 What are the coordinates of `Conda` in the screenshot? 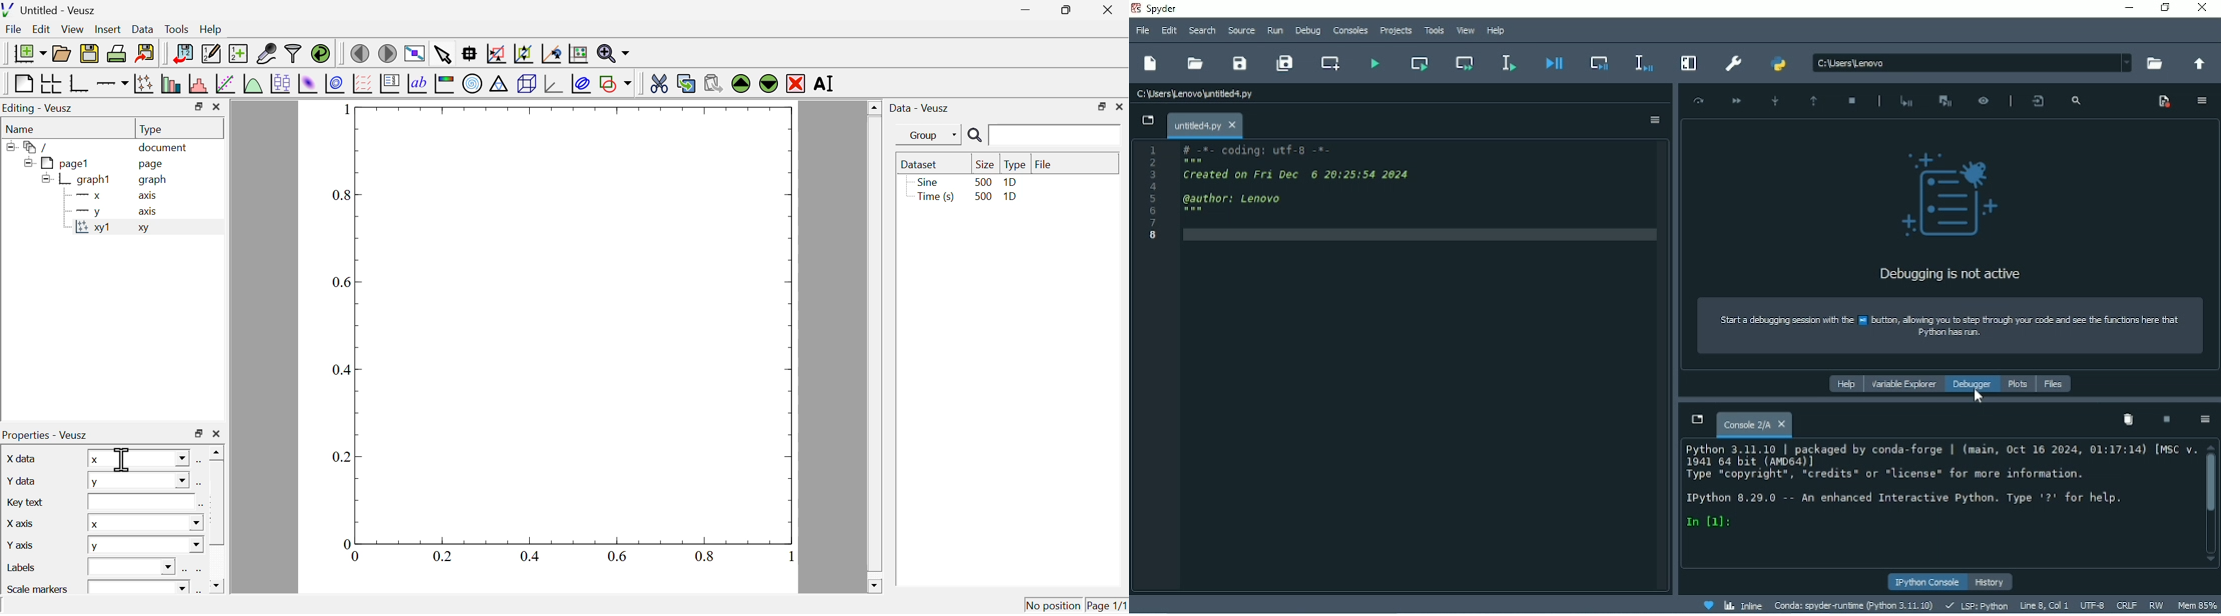 It's located at (1852, 604).